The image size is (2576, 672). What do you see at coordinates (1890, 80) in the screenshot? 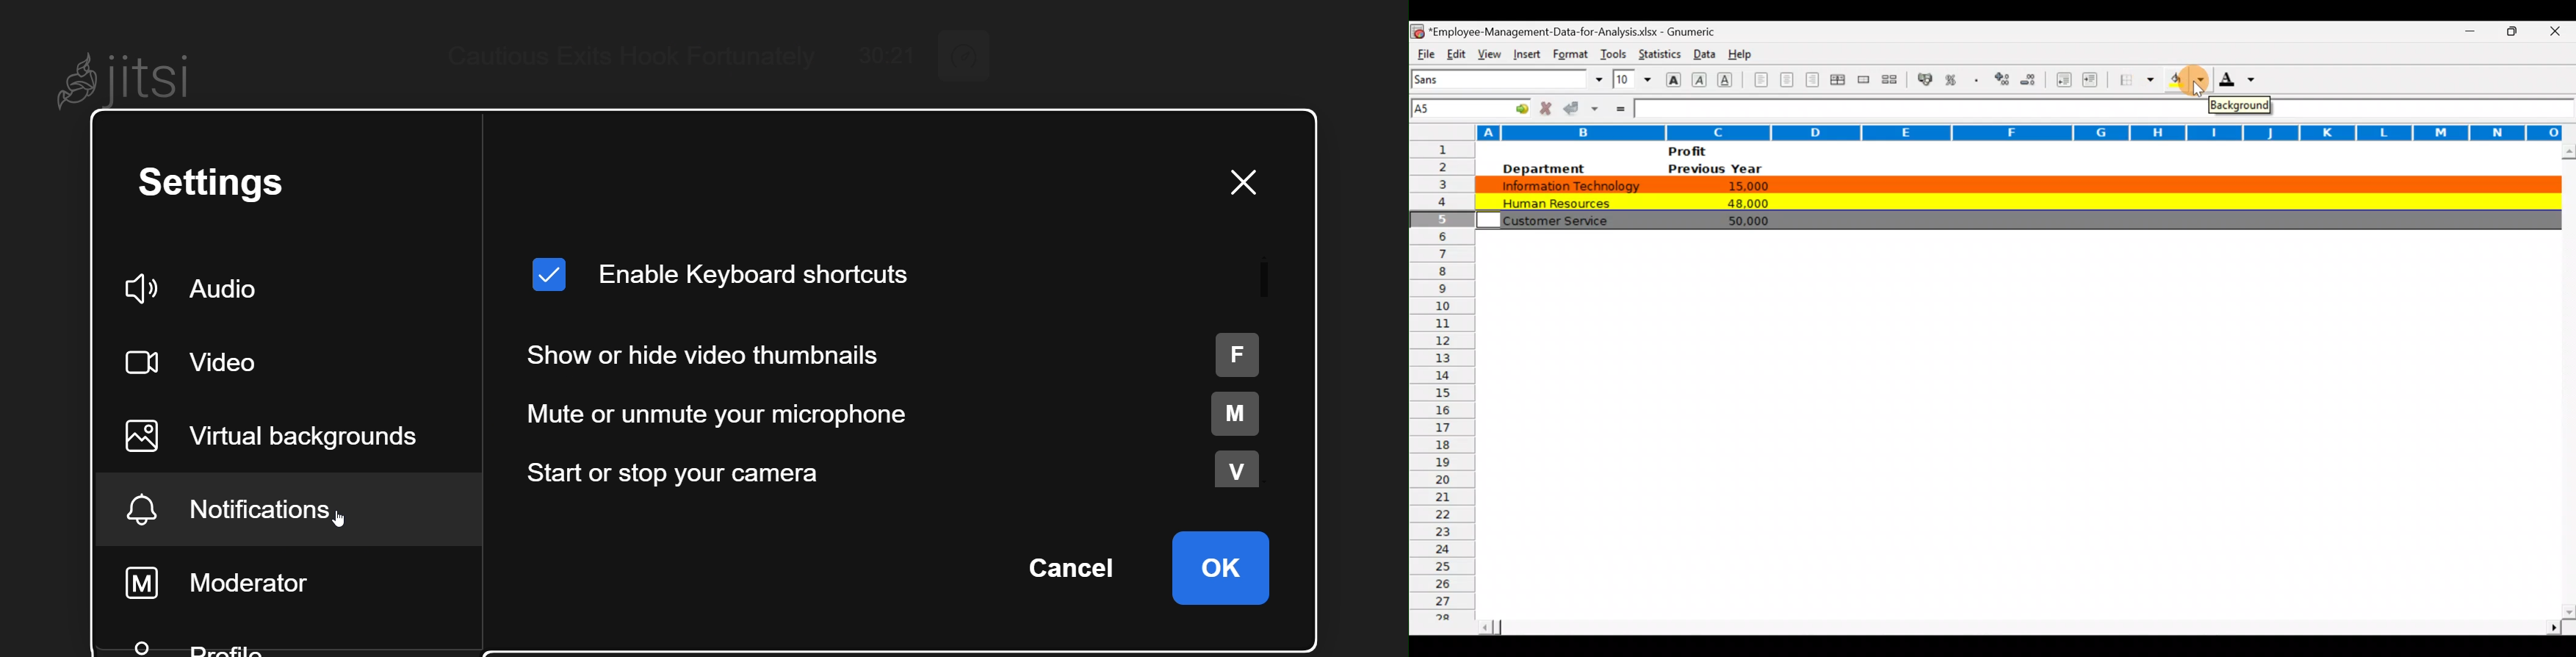
I see `Split merged range of cells` at bounding box center [1890, 80].